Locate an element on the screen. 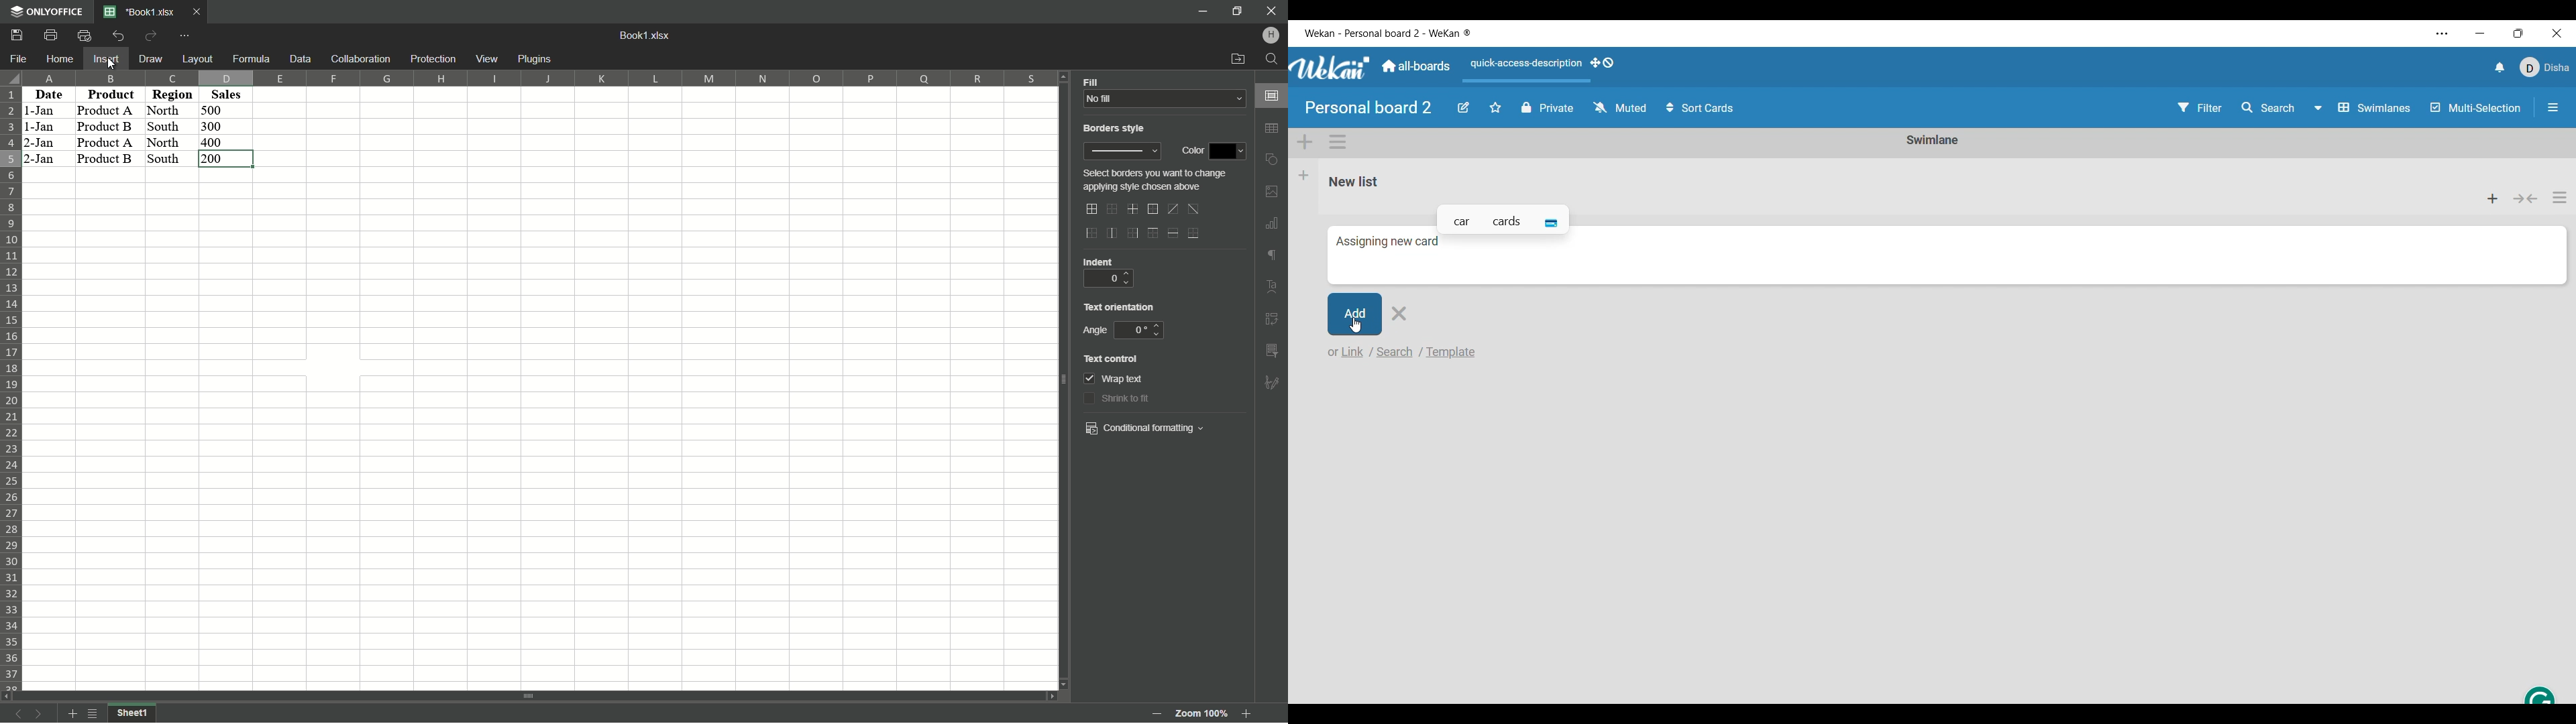 The image size is (2576, 728). Layout is located at coordinates (196, 58).